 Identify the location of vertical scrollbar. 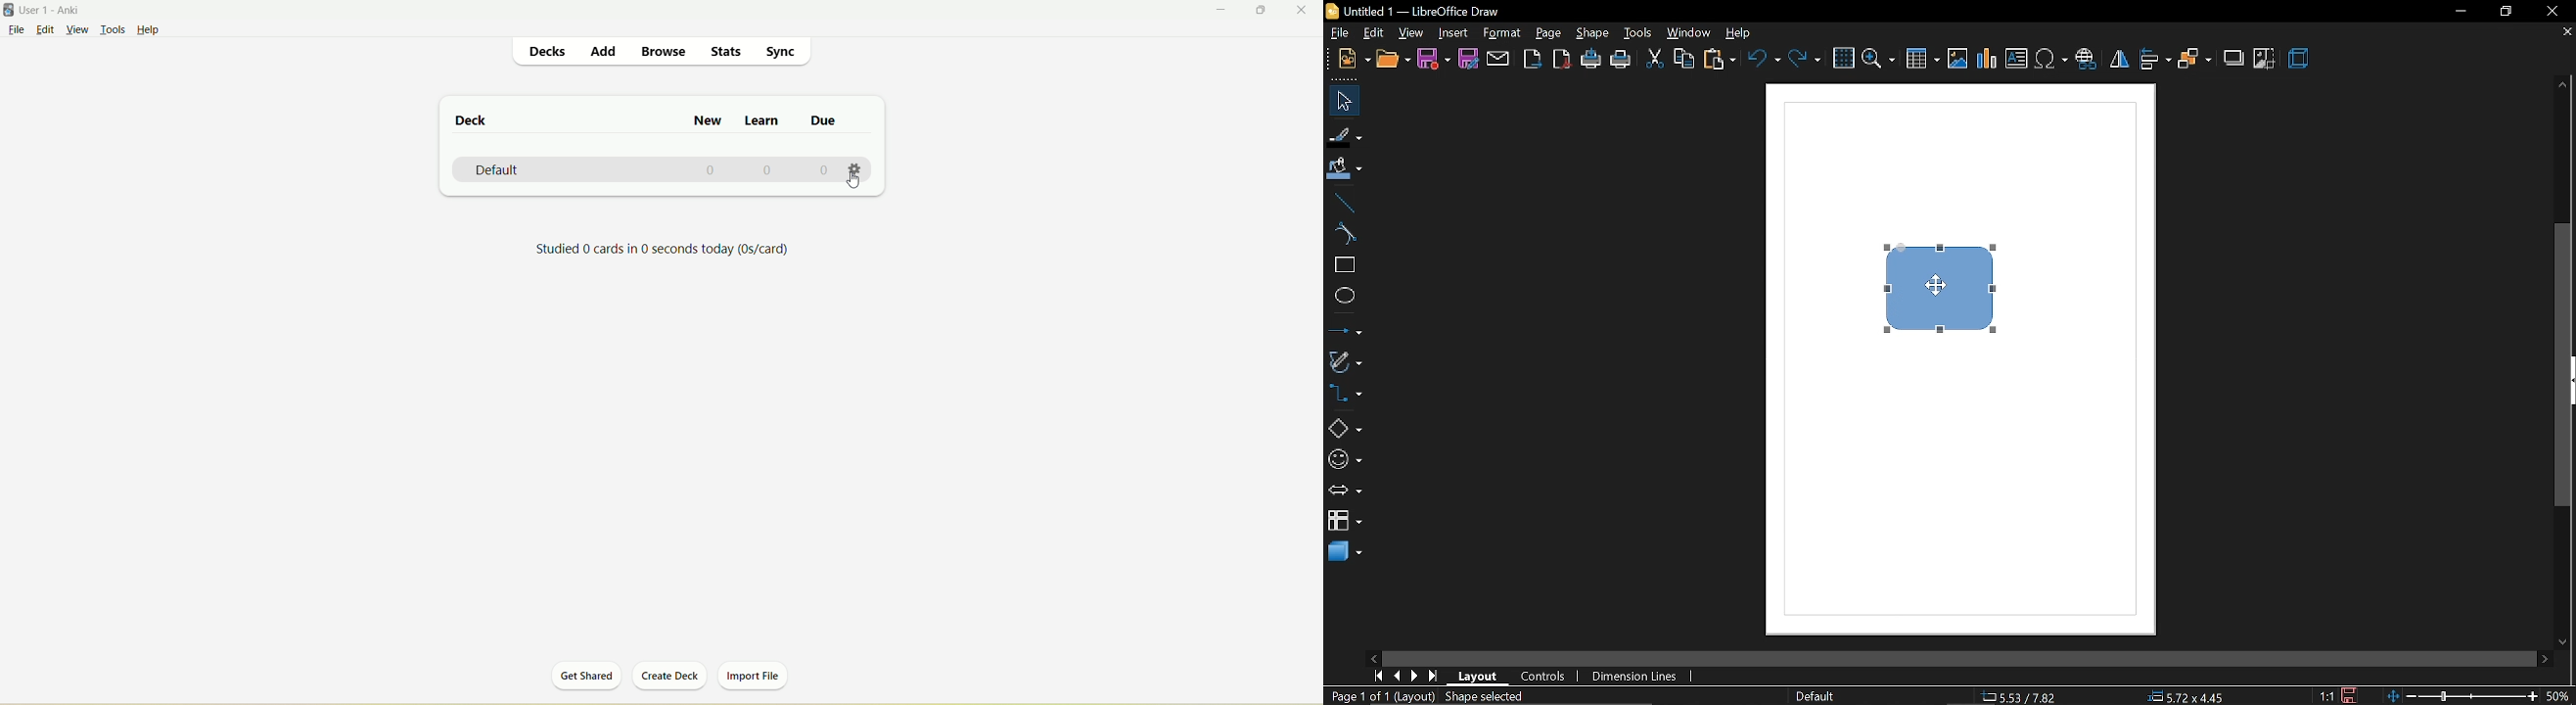
(2562, 365).